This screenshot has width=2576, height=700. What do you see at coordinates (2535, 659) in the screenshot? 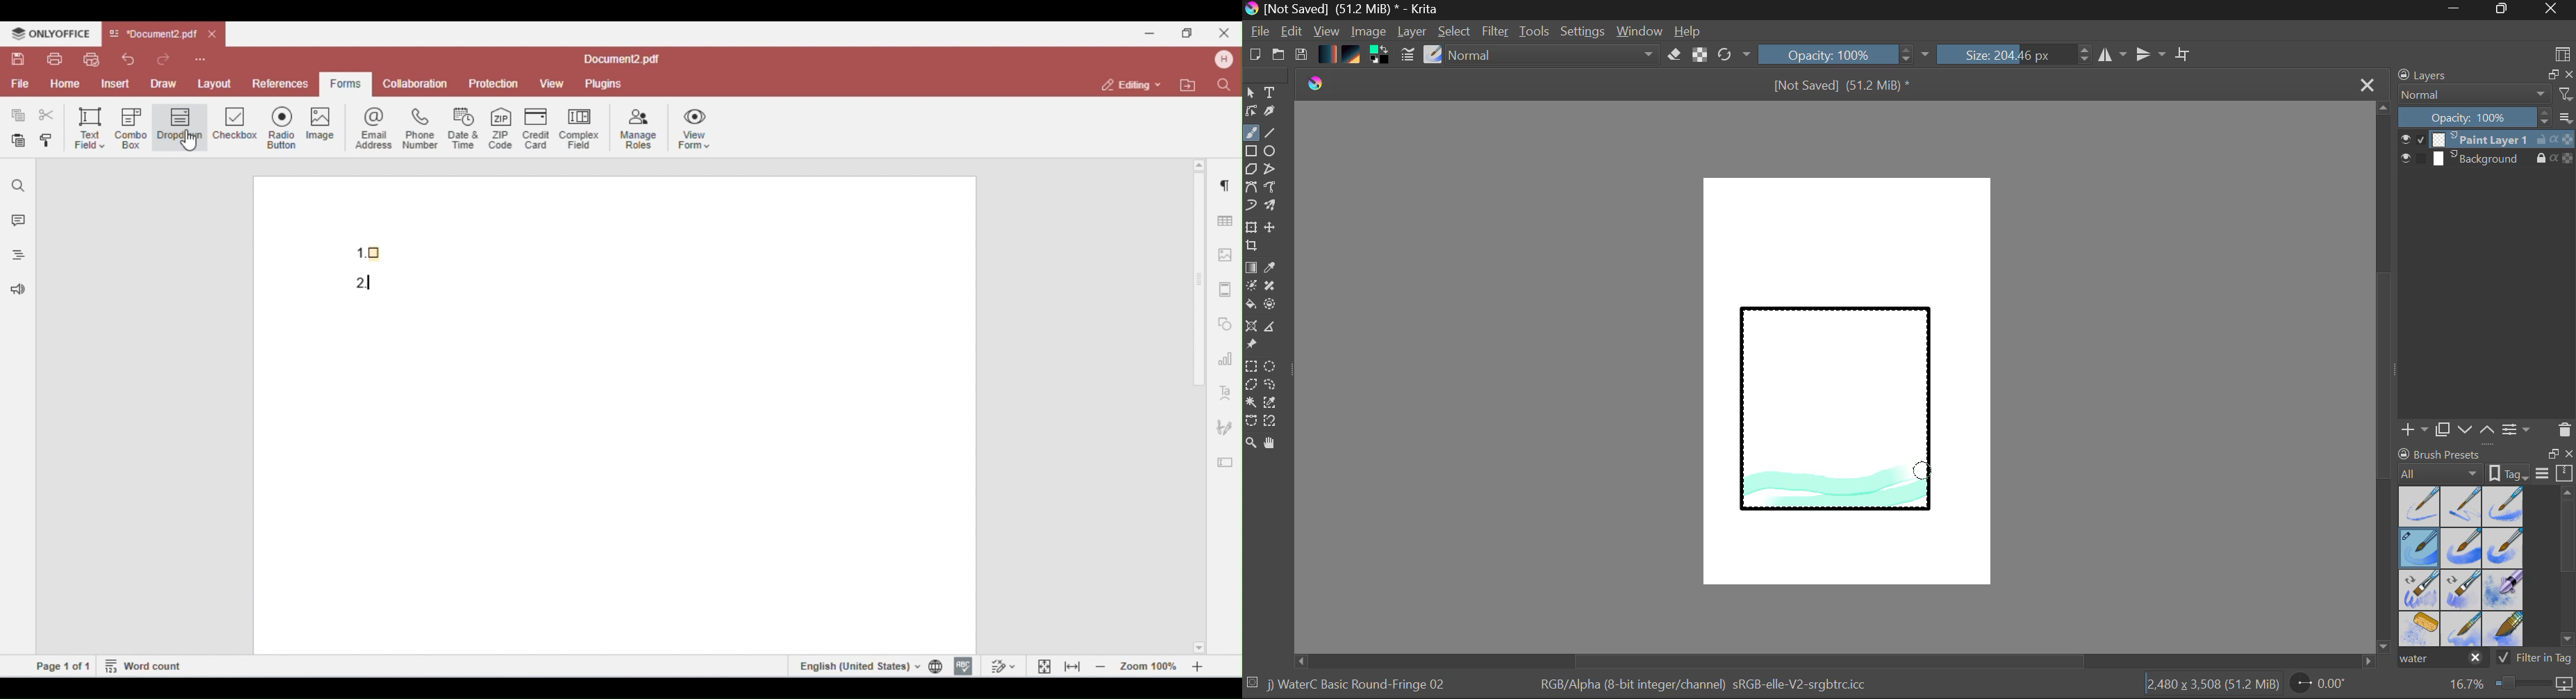
I see `Filter in Tag Option` at bounding box center [2535, 659].